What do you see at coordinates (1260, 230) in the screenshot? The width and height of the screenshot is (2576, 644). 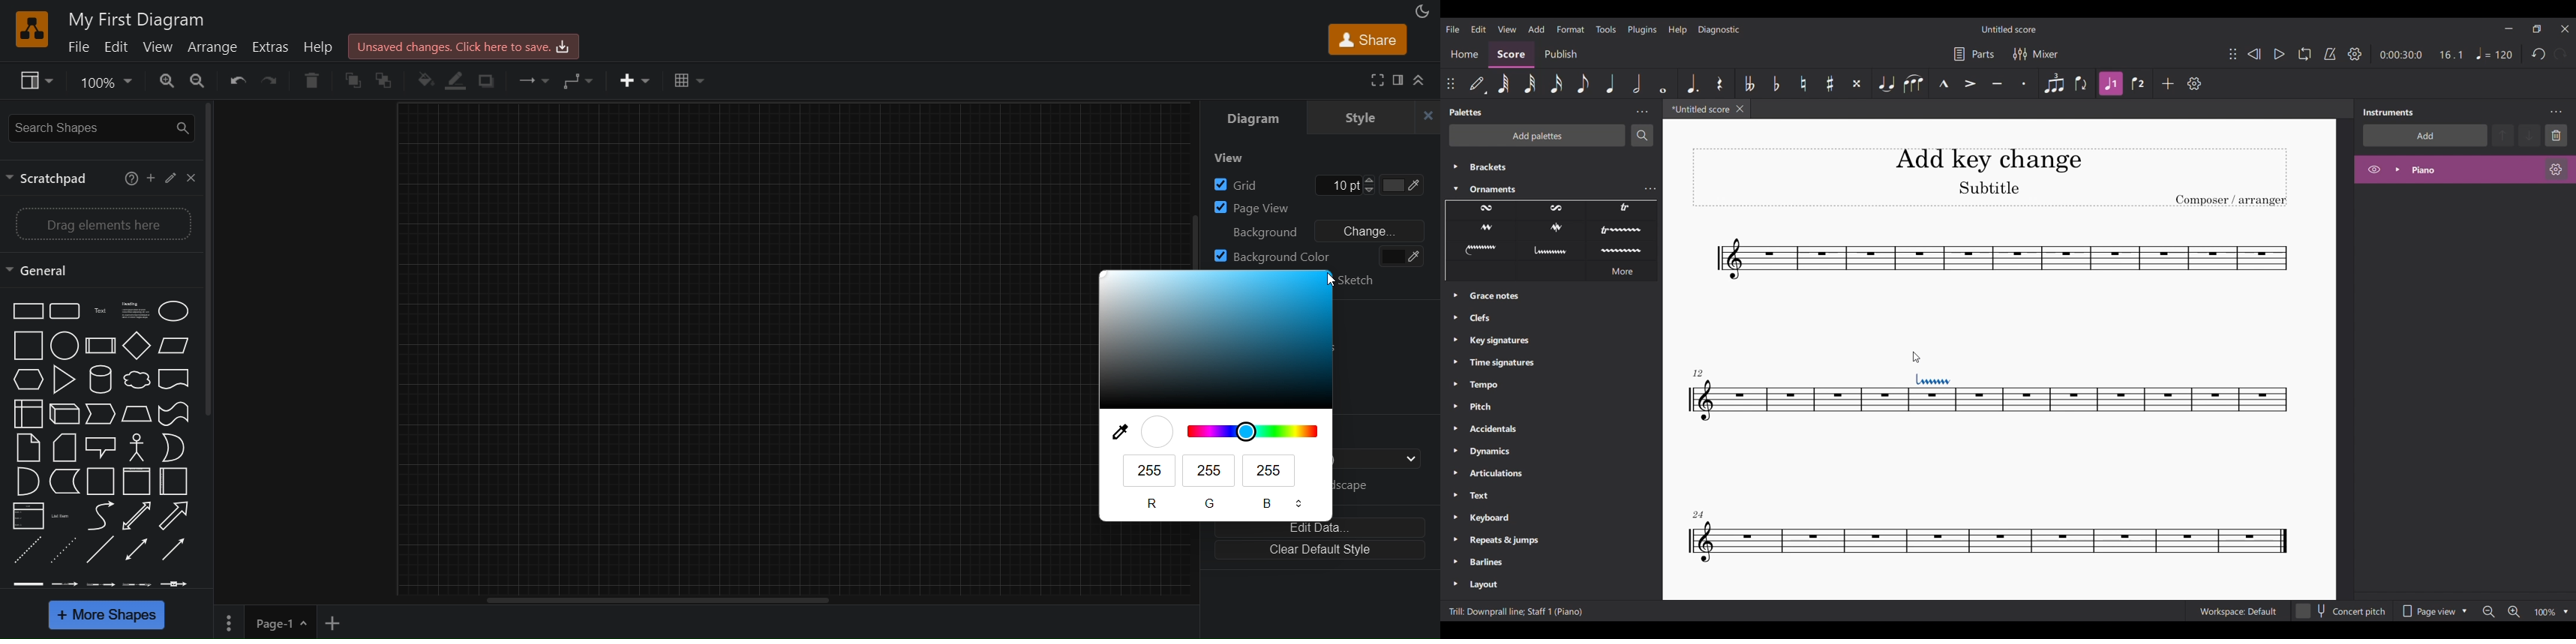 I see `background` at bounding box center [1260, 230].